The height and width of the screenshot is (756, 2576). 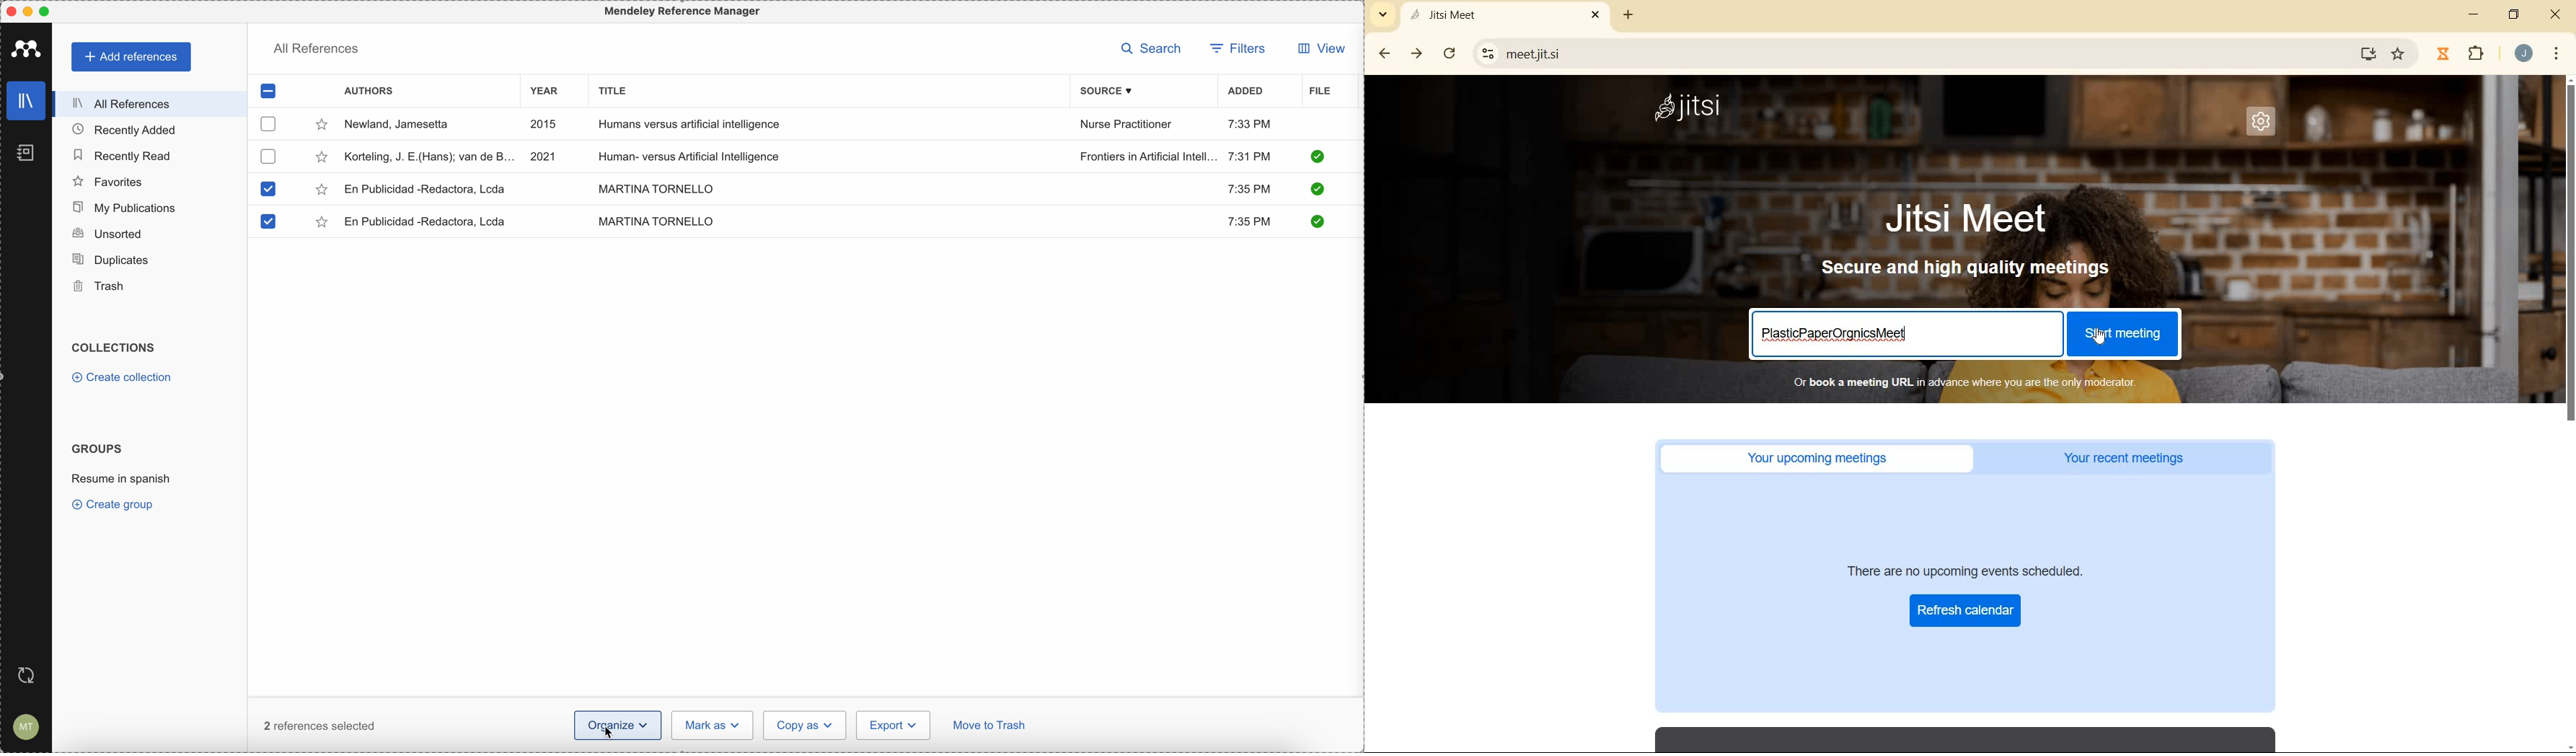 I want to click on 7:31 PM, so click(x=1250, y=156).